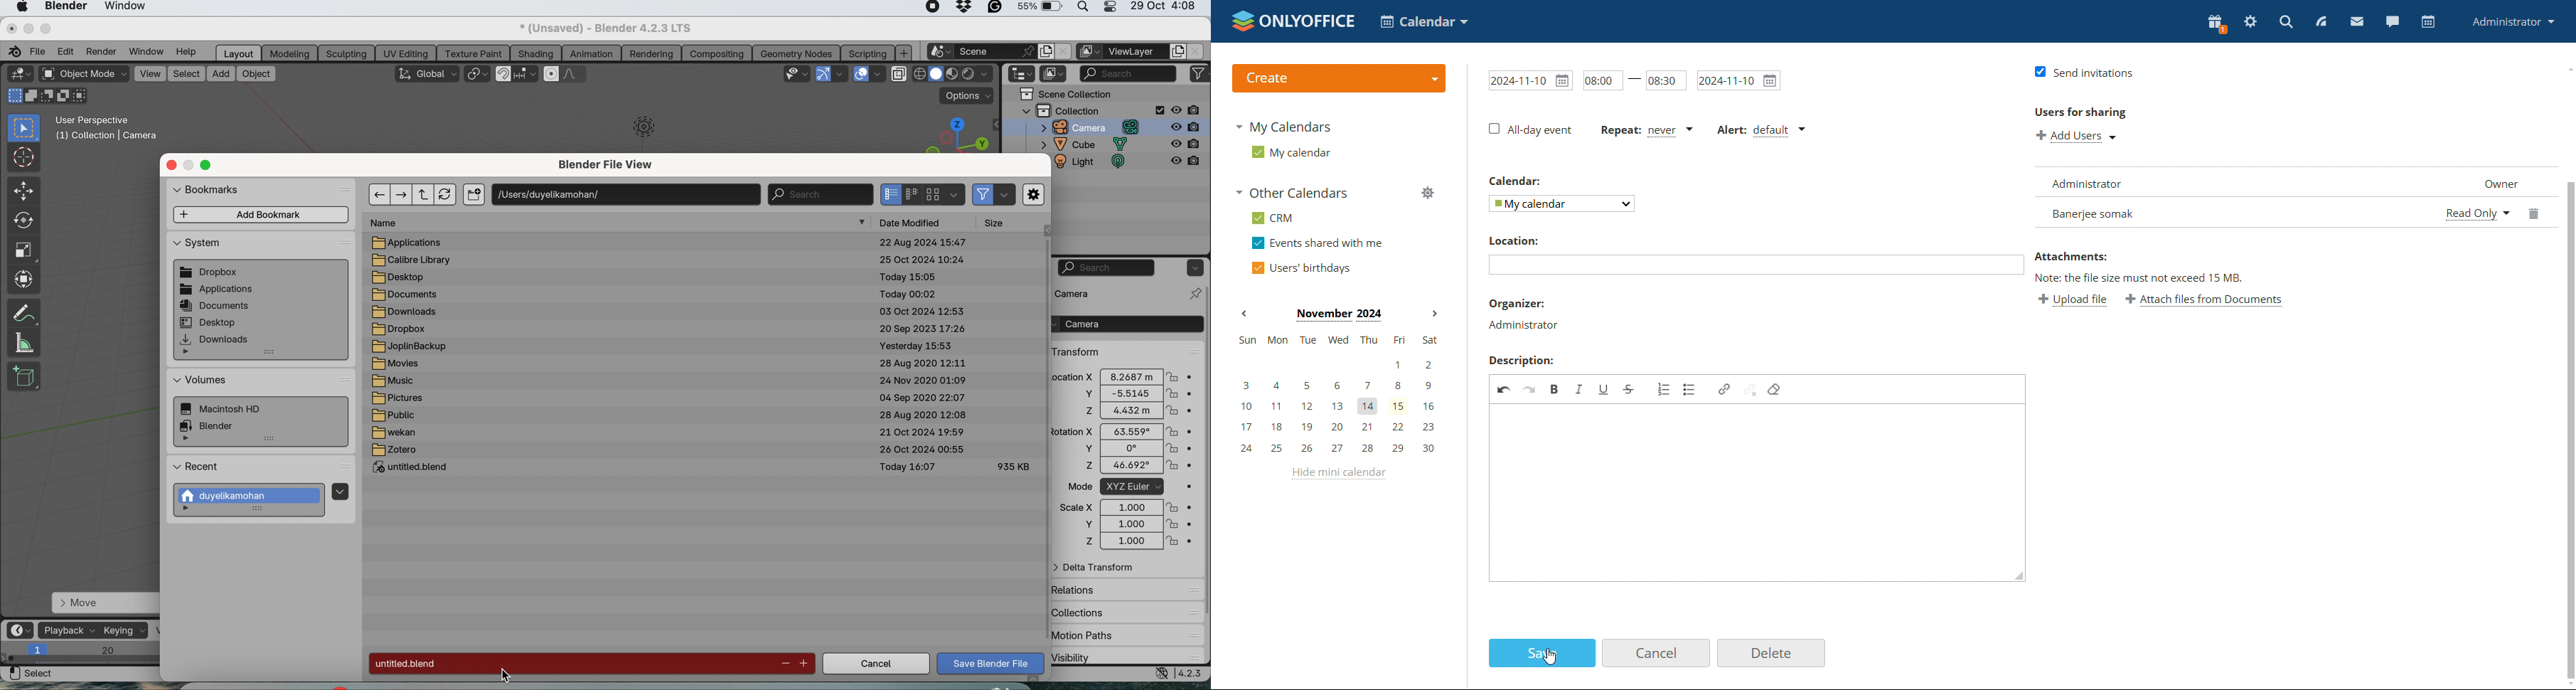 The height and width of the screenshot is (700, 2576). What do you see at coordinates (954, 74) in the screenshot?
I see `viewport shading` at bounding box center [954, 74].